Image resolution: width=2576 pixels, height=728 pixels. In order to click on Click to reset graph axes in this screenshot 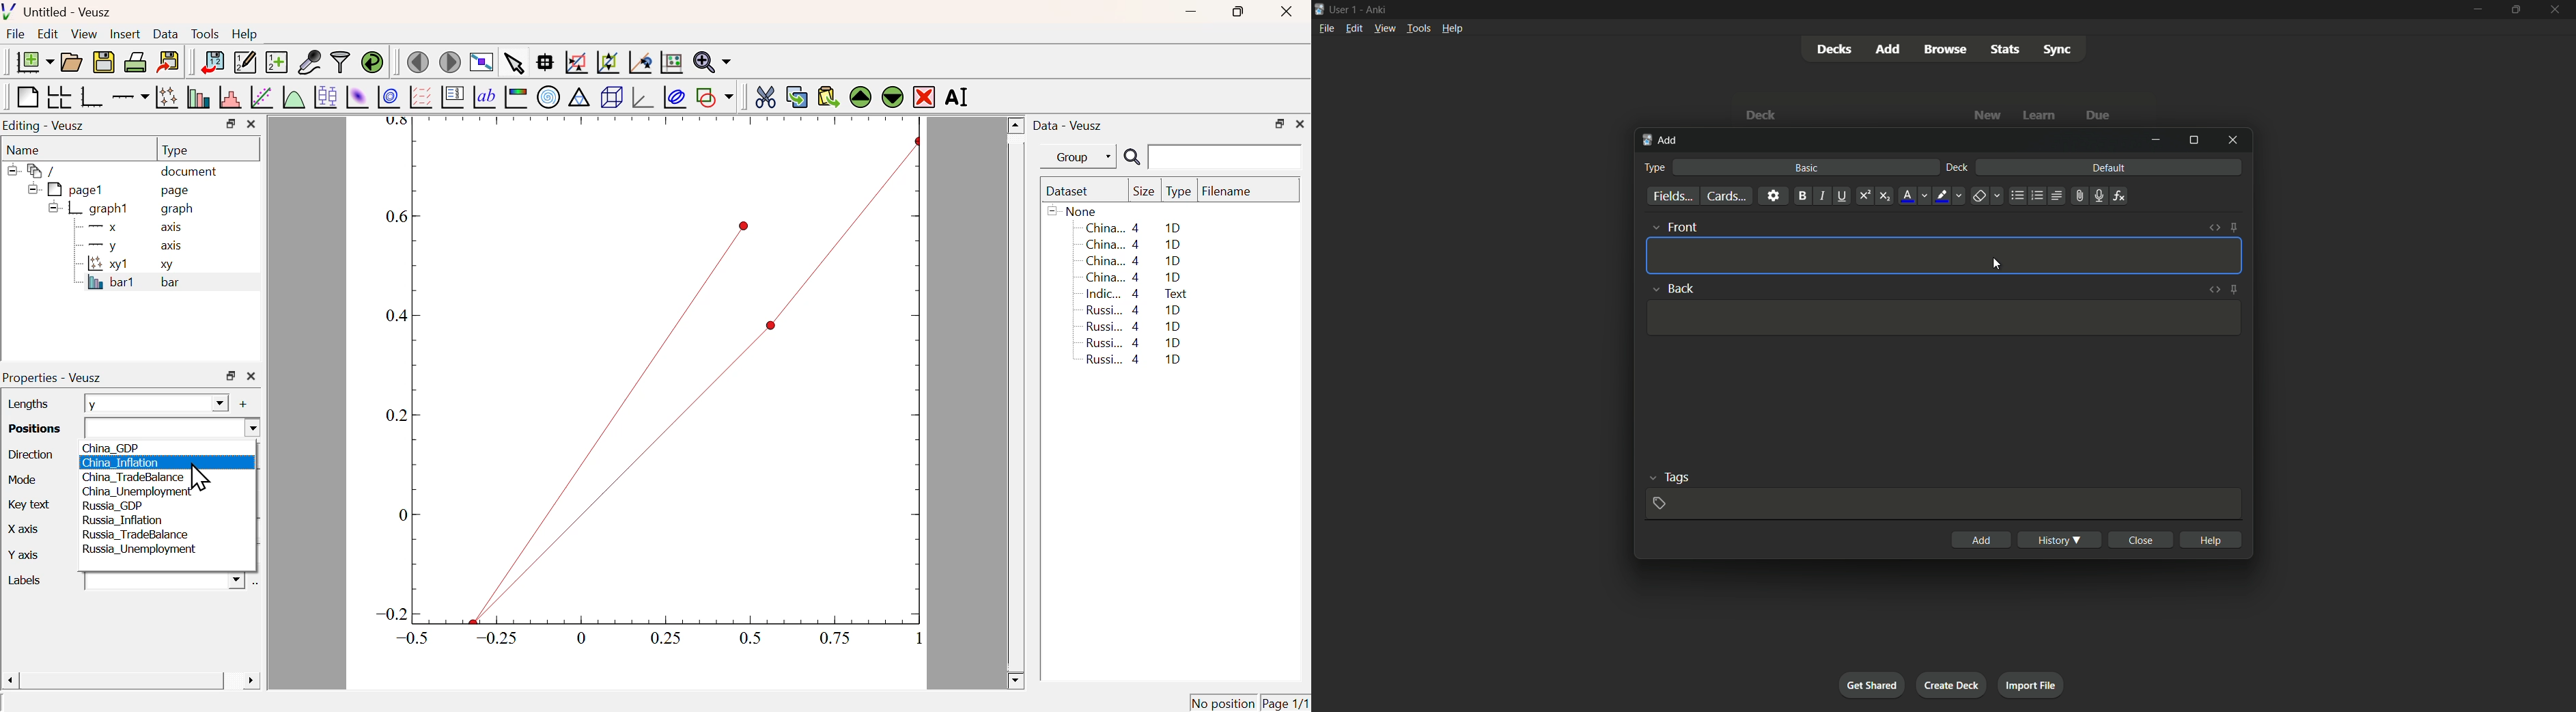, I will do `click(638, 63)`.